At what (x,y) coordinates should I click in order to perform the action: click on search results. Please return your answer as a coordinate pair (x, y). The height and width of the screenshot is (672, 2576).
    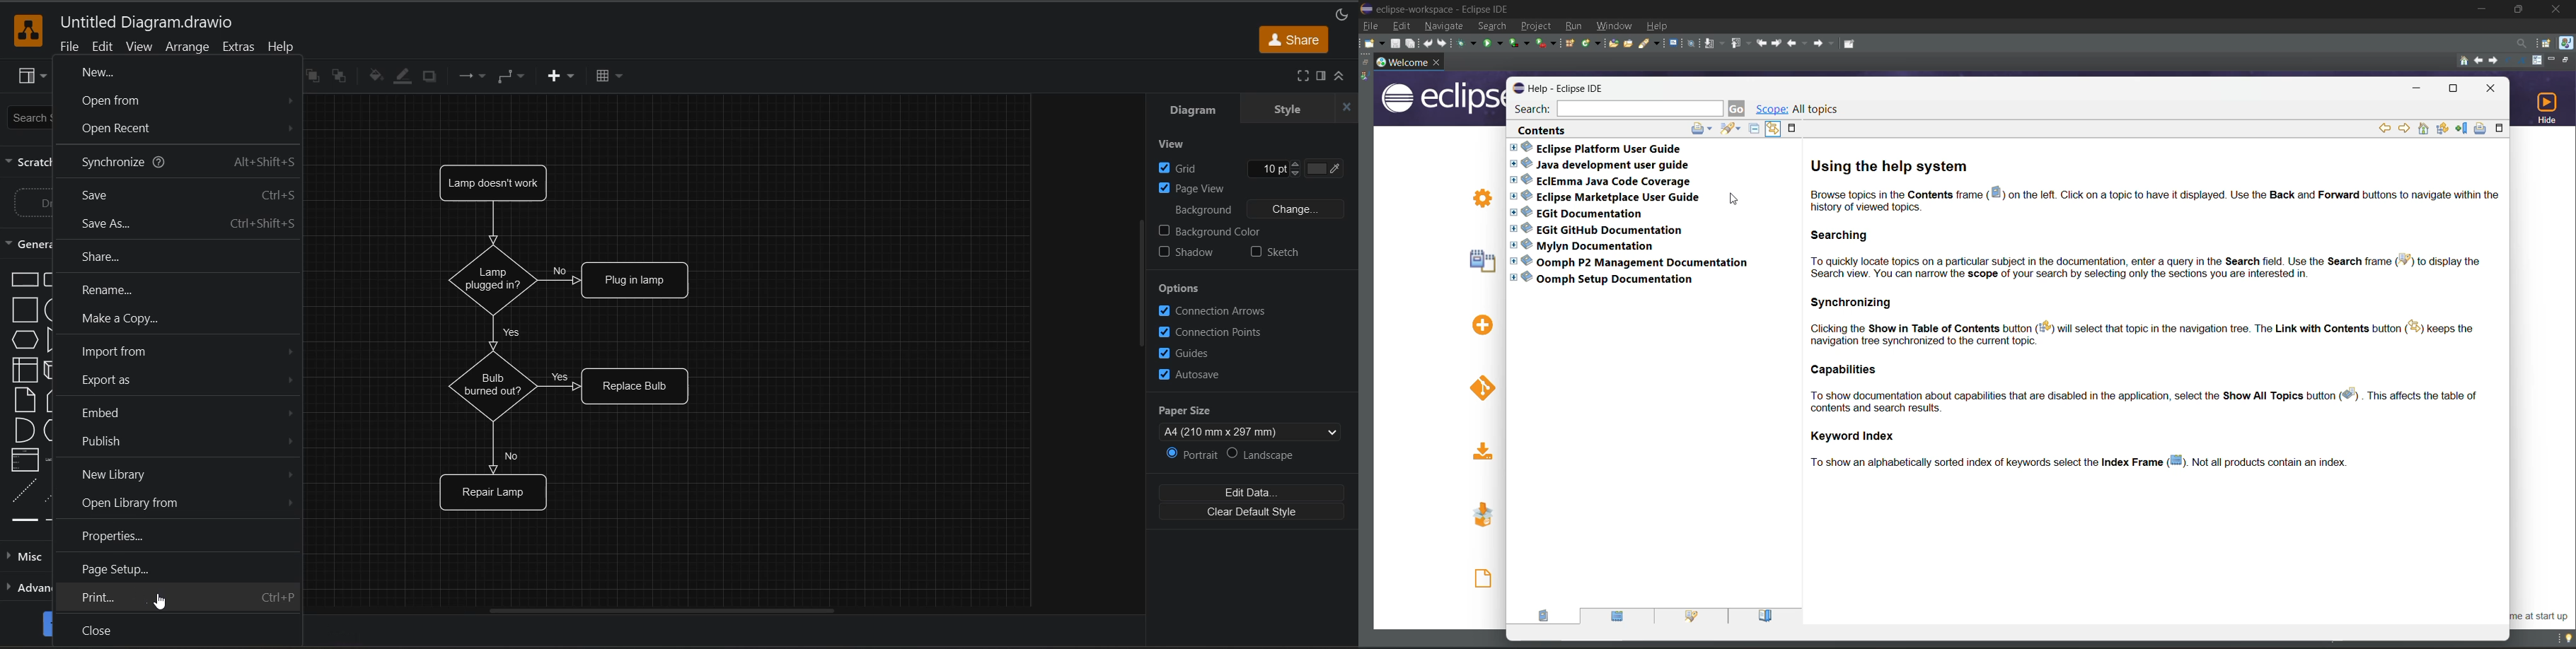
    Looking at the image, I should click on (1695, 615).